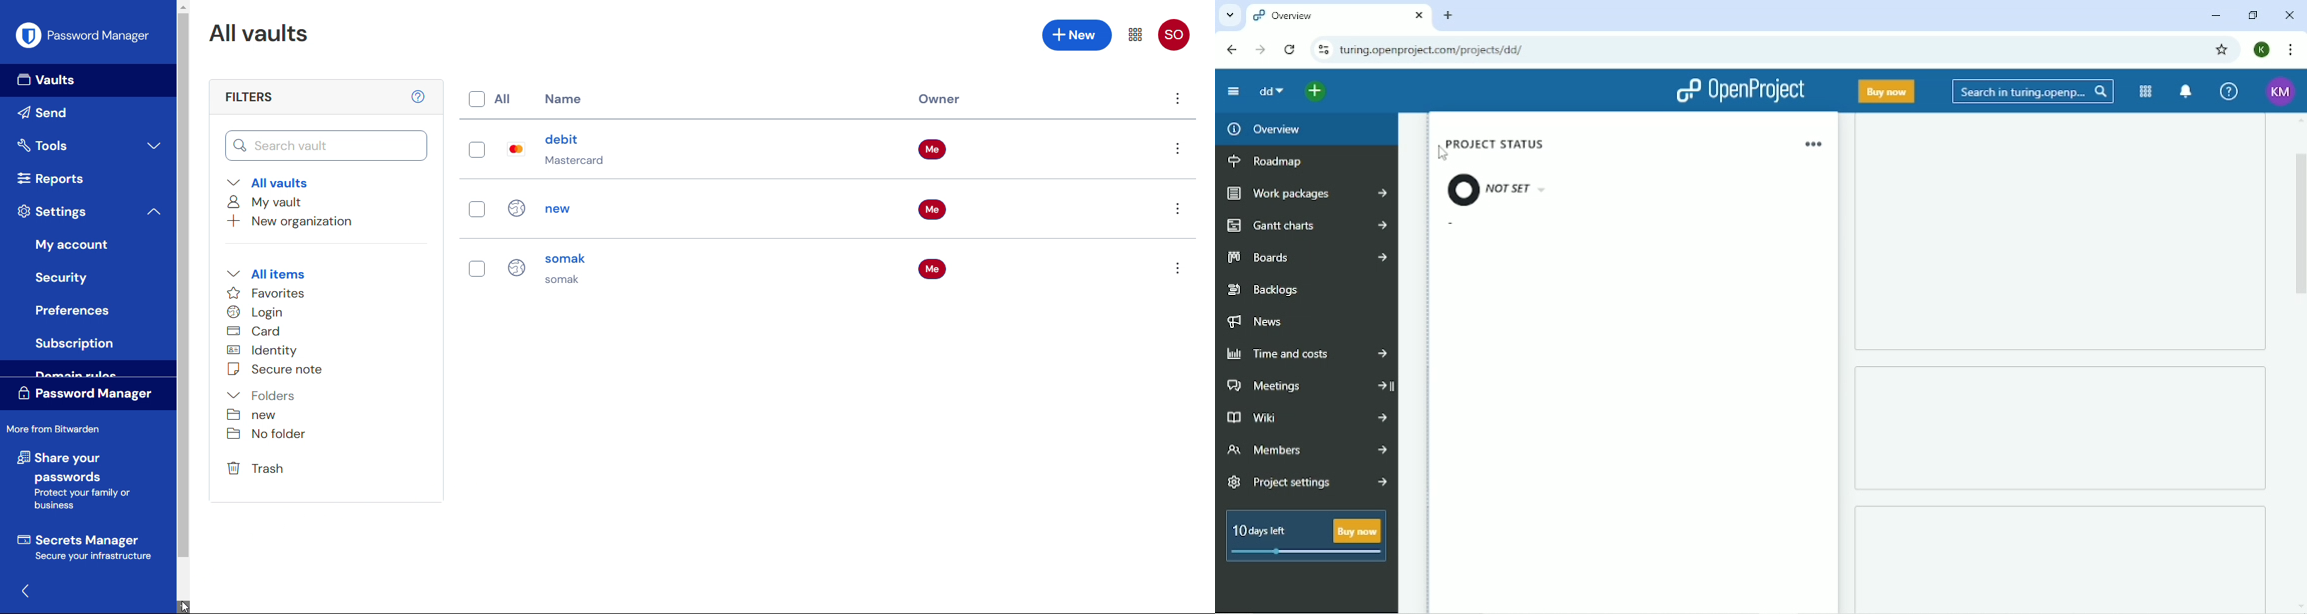 This screenshot has height=616, width=2324. What do you see at coordinates (53, 178) in the screenshot?
I see `reports ` at bounding box center [53, 178].